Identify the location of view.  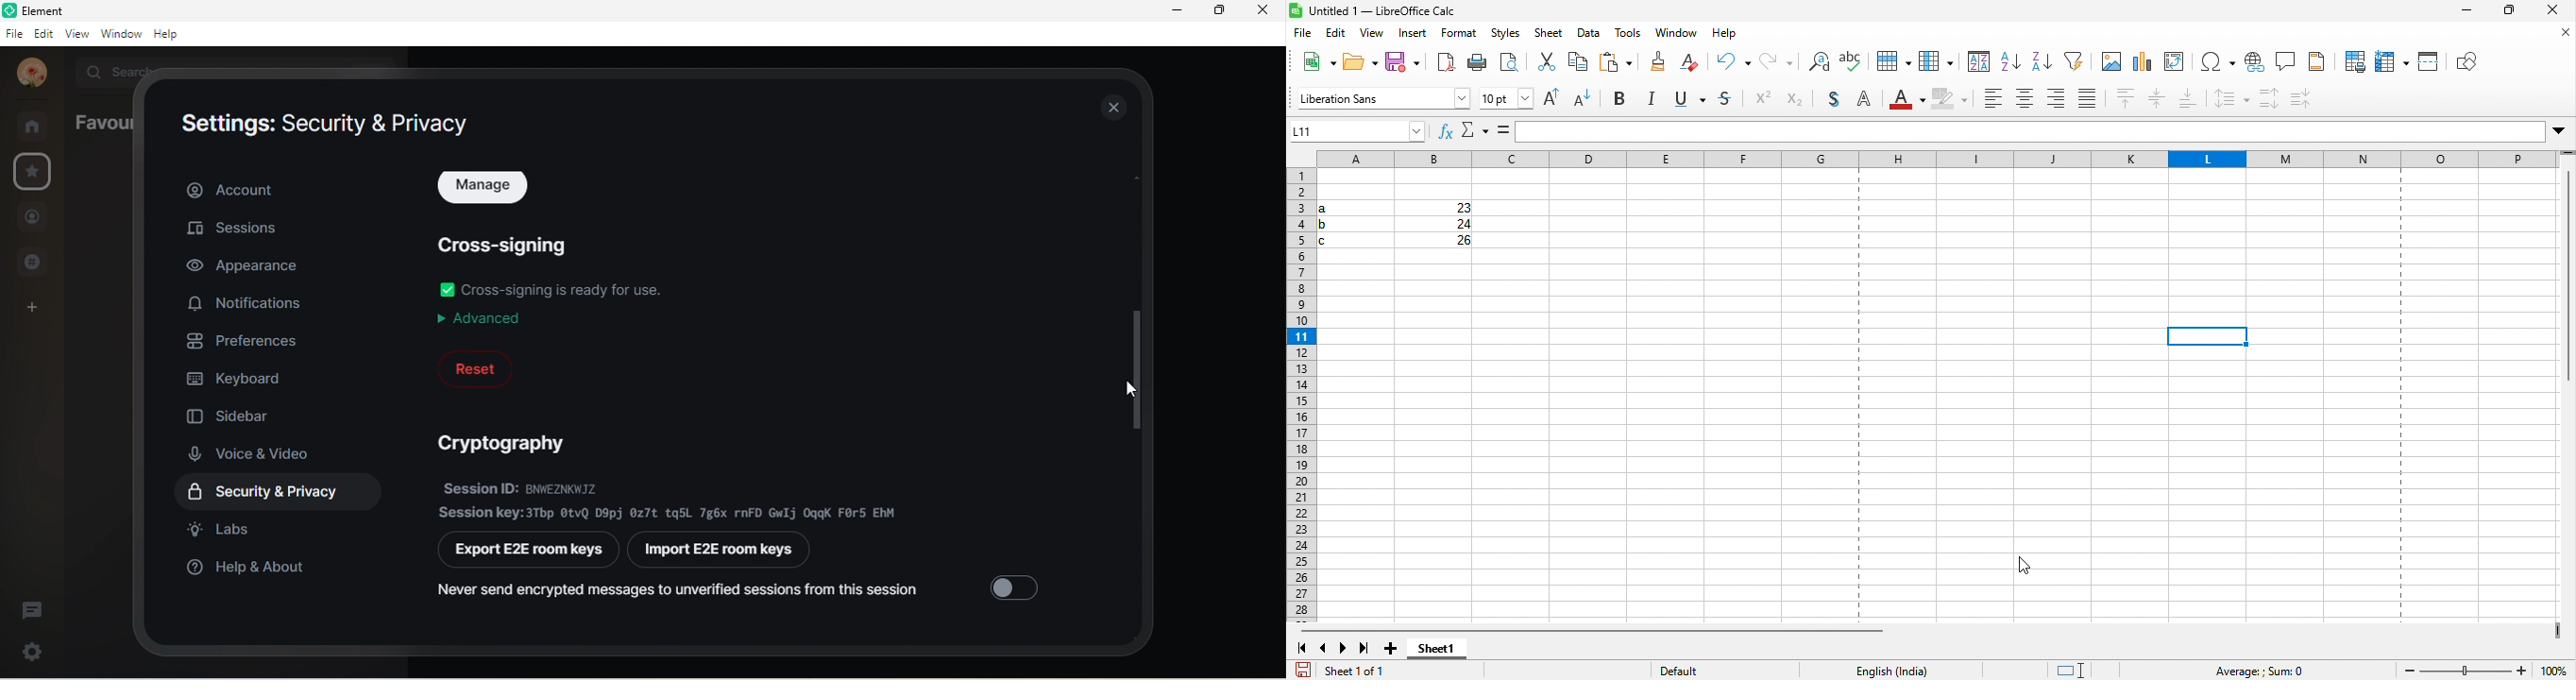
(1373, 36).